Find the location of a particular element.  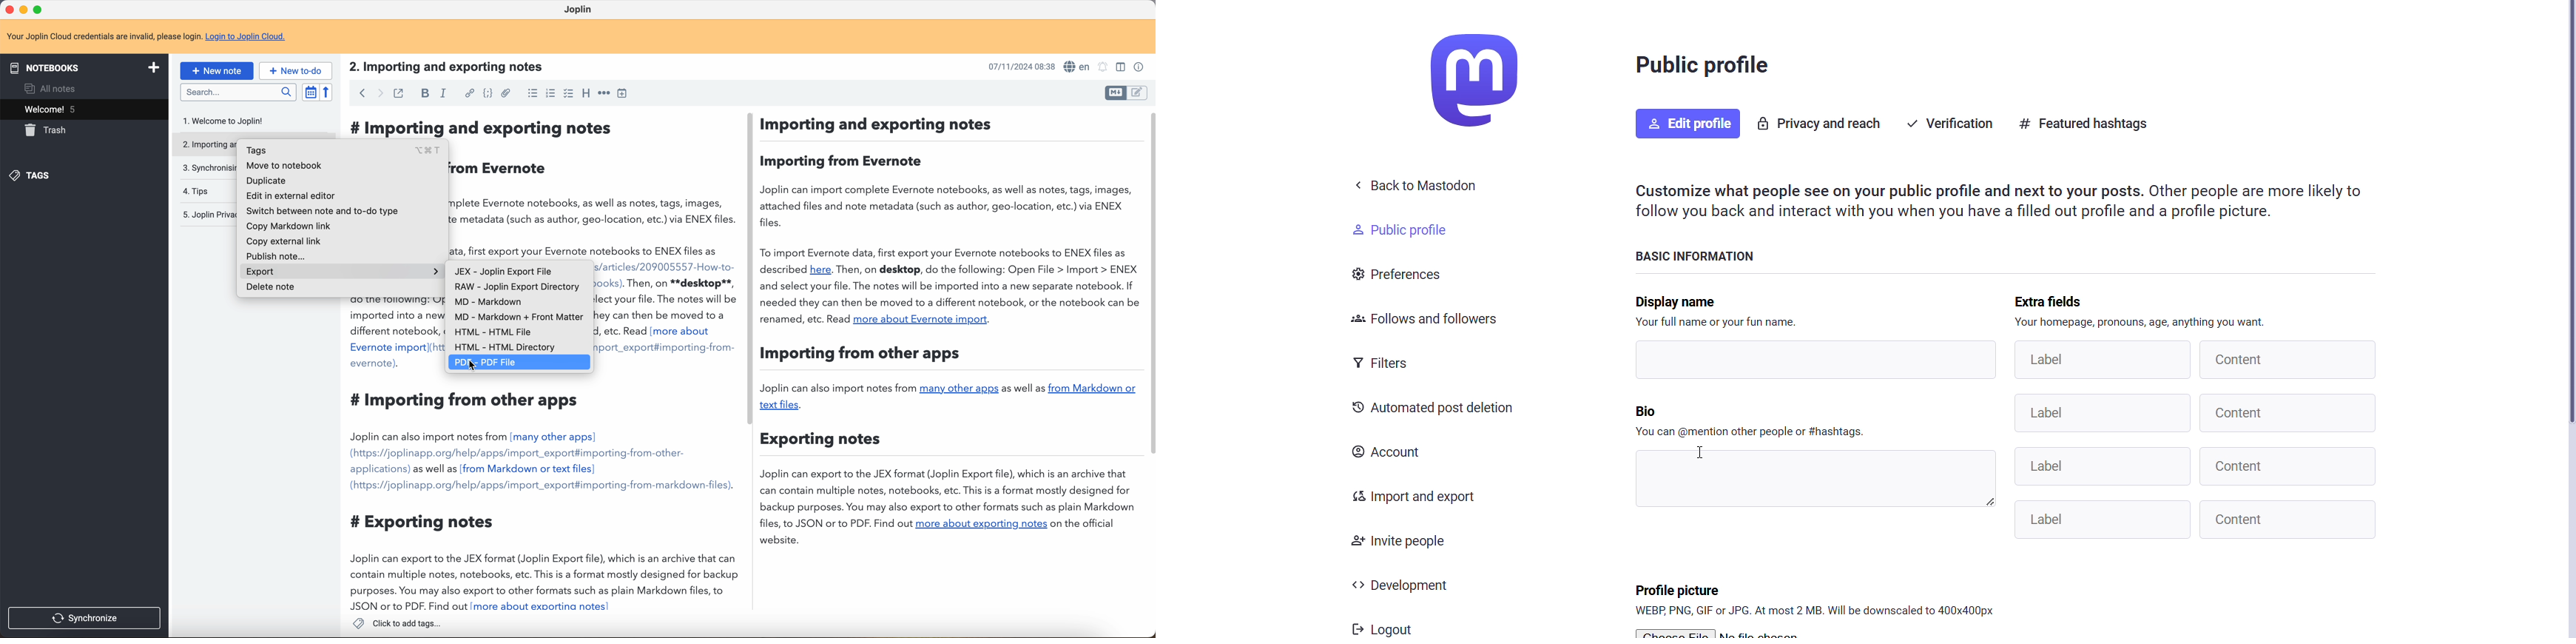

MD - Markdown + front matter is located at coordinates (519, 317).